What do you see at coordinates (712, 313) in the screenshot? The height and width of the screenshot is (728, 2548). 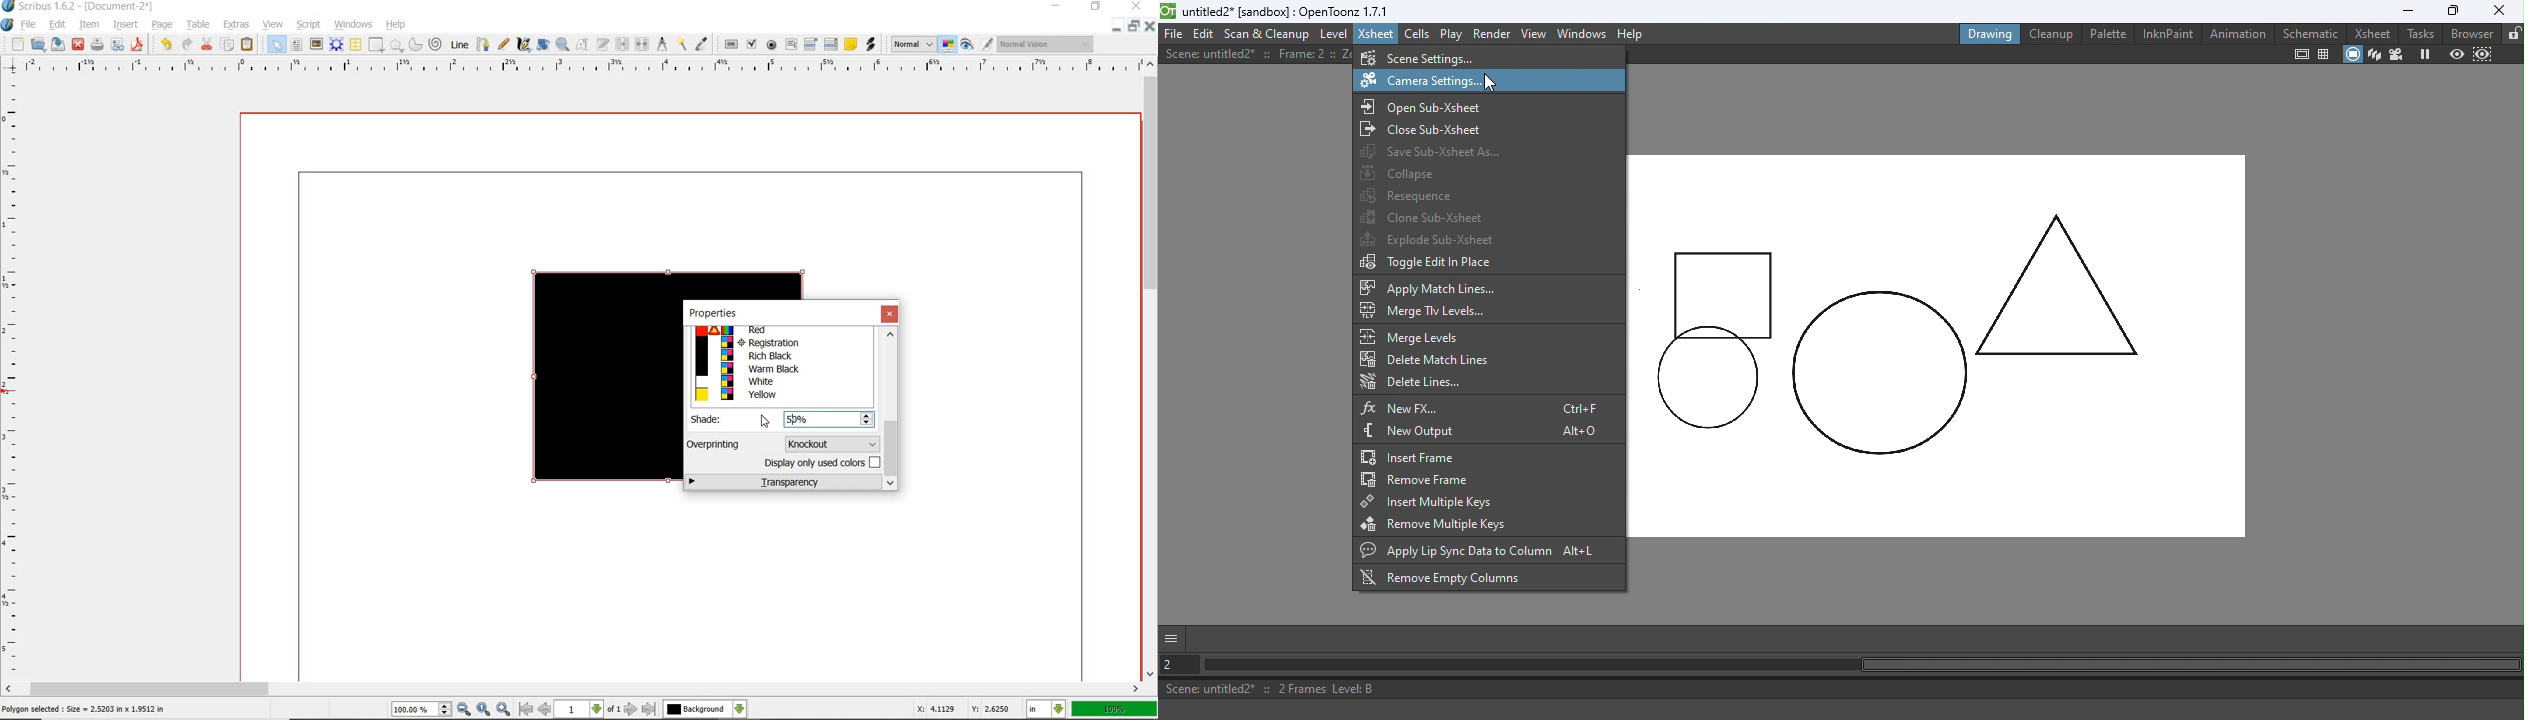 I see `properties` at bounding box center [712, 313].